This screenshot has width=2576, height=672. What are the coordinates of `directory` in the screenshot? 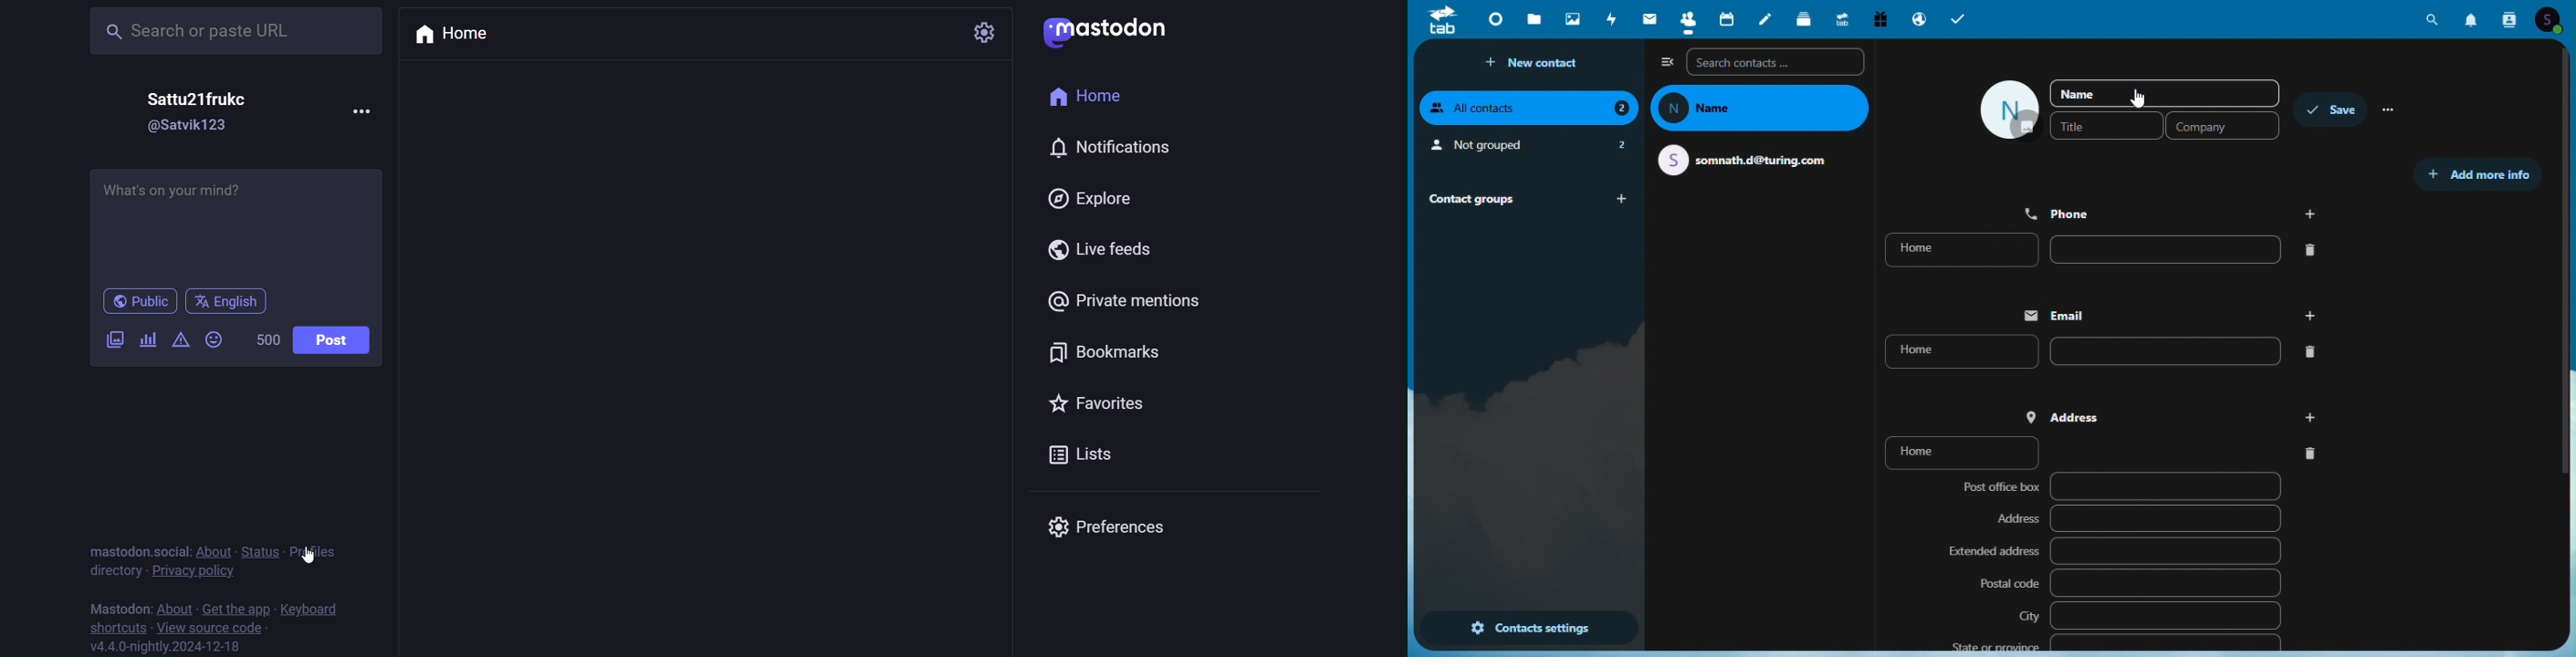 It's located at (111, 568).